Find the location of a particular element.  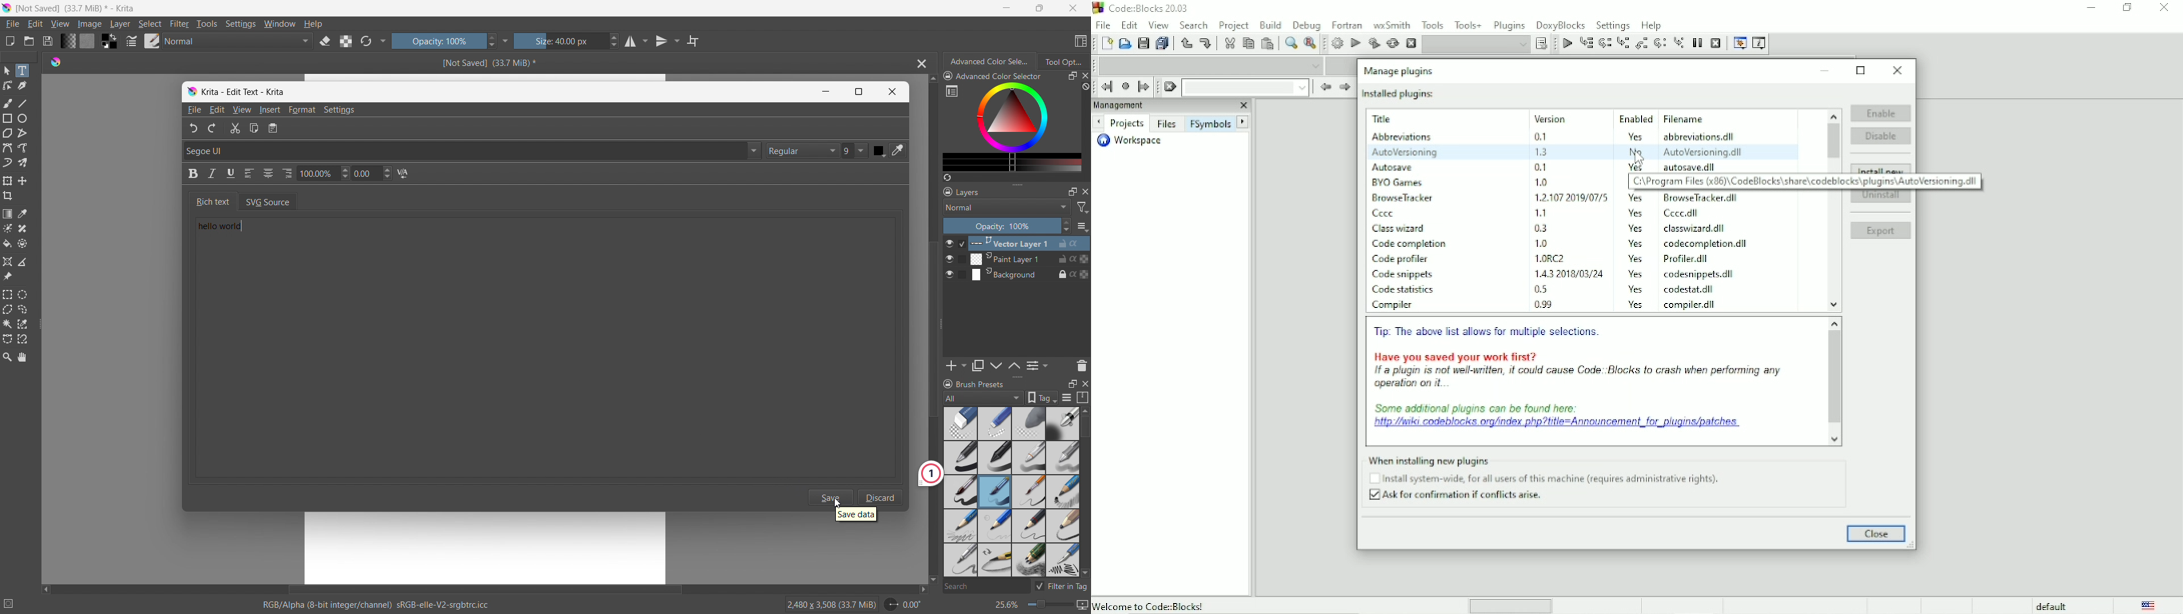

plugin is located at coordinates (1397, 181).